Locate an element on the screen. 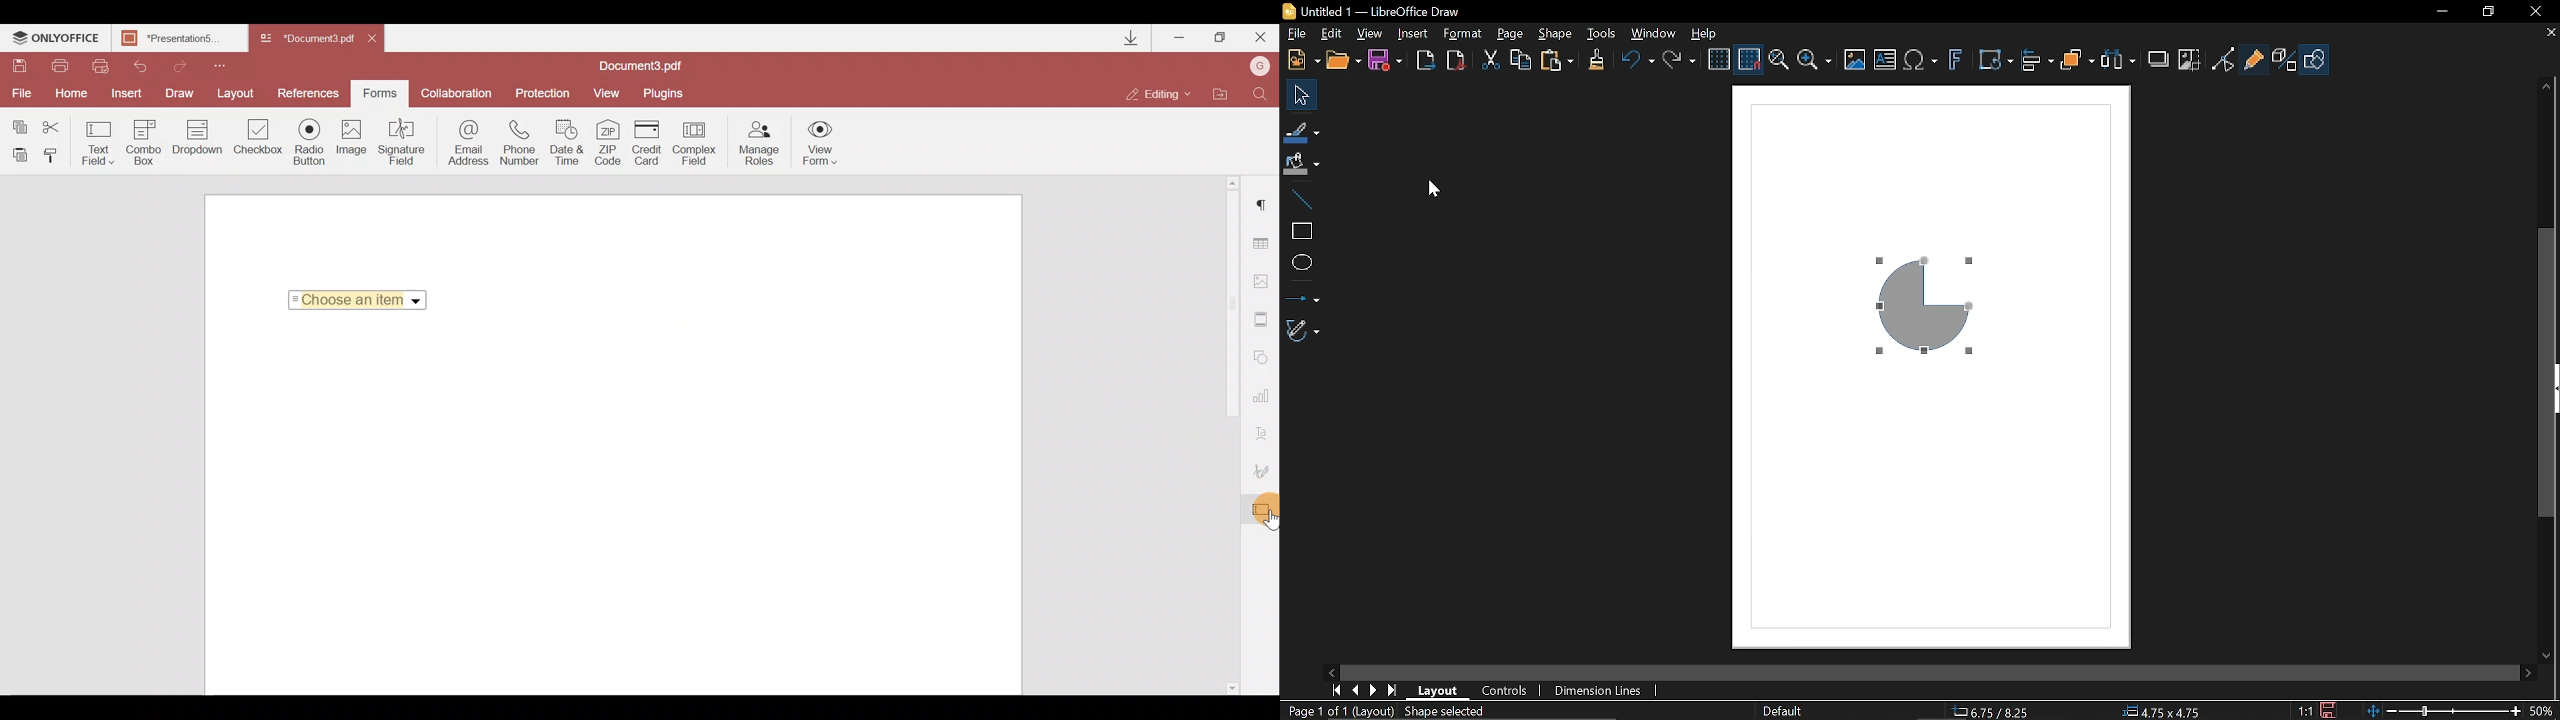  Quarter Circle (diagram color changed) is located at coordinates (1935, 311).